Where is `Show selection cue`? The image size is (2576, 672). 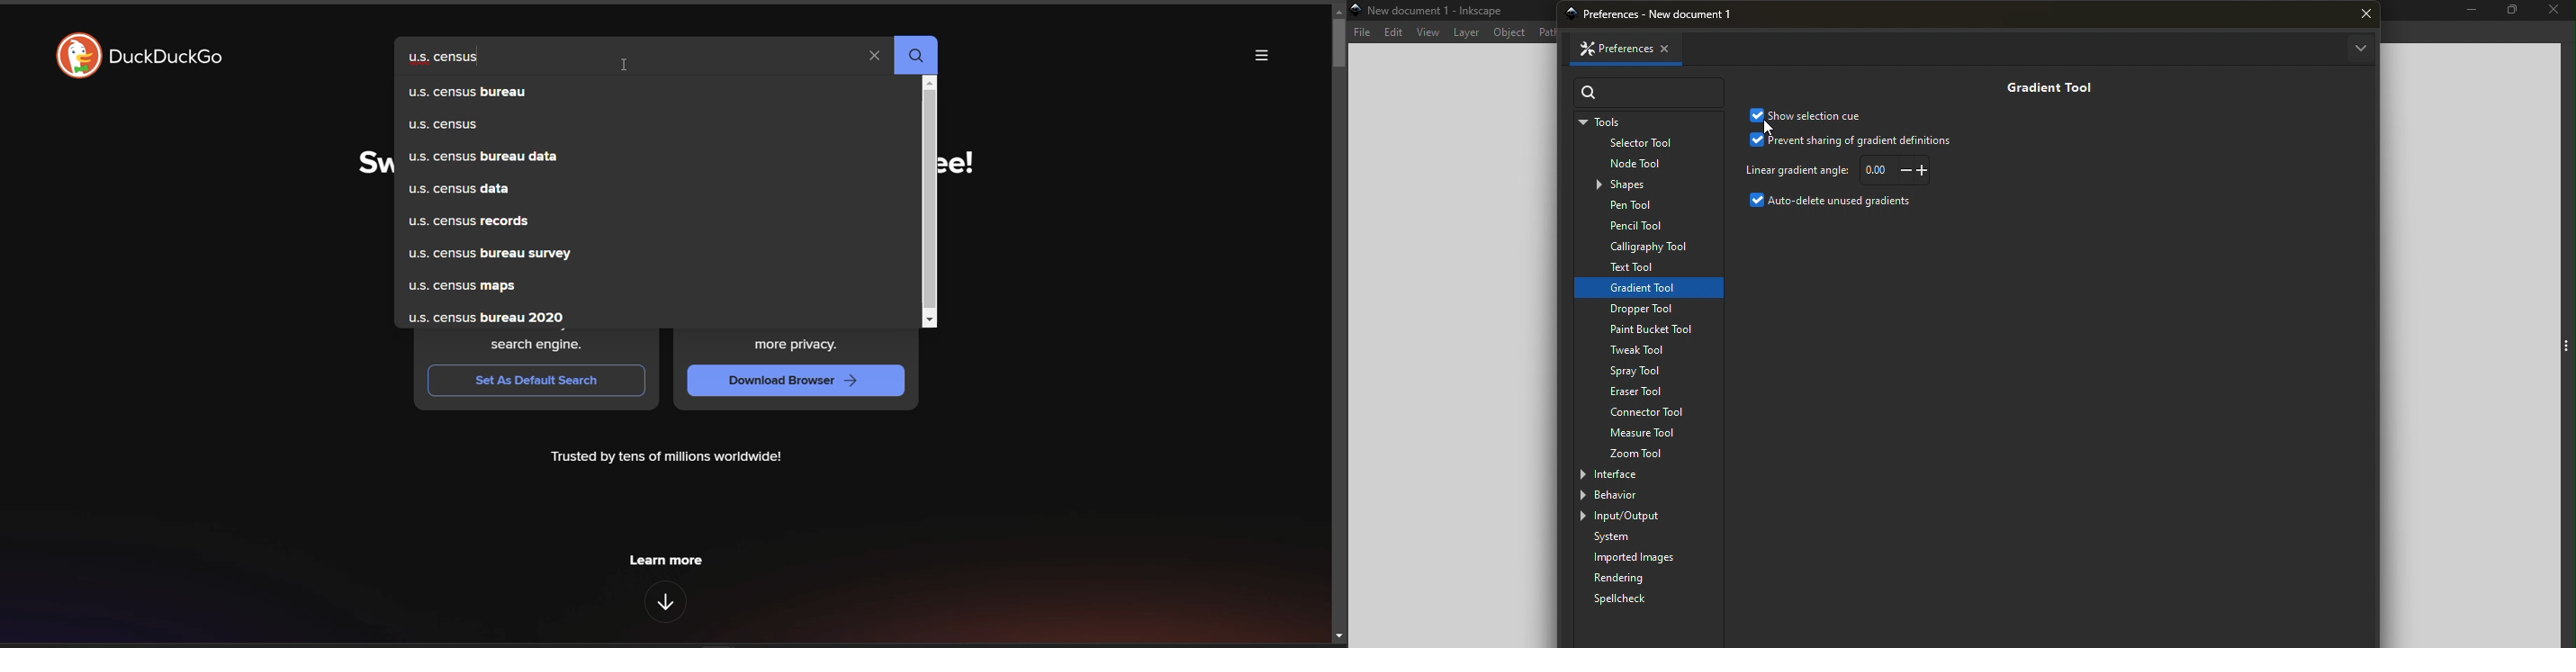
Show selection cue is located at coordinates (1809, 115).